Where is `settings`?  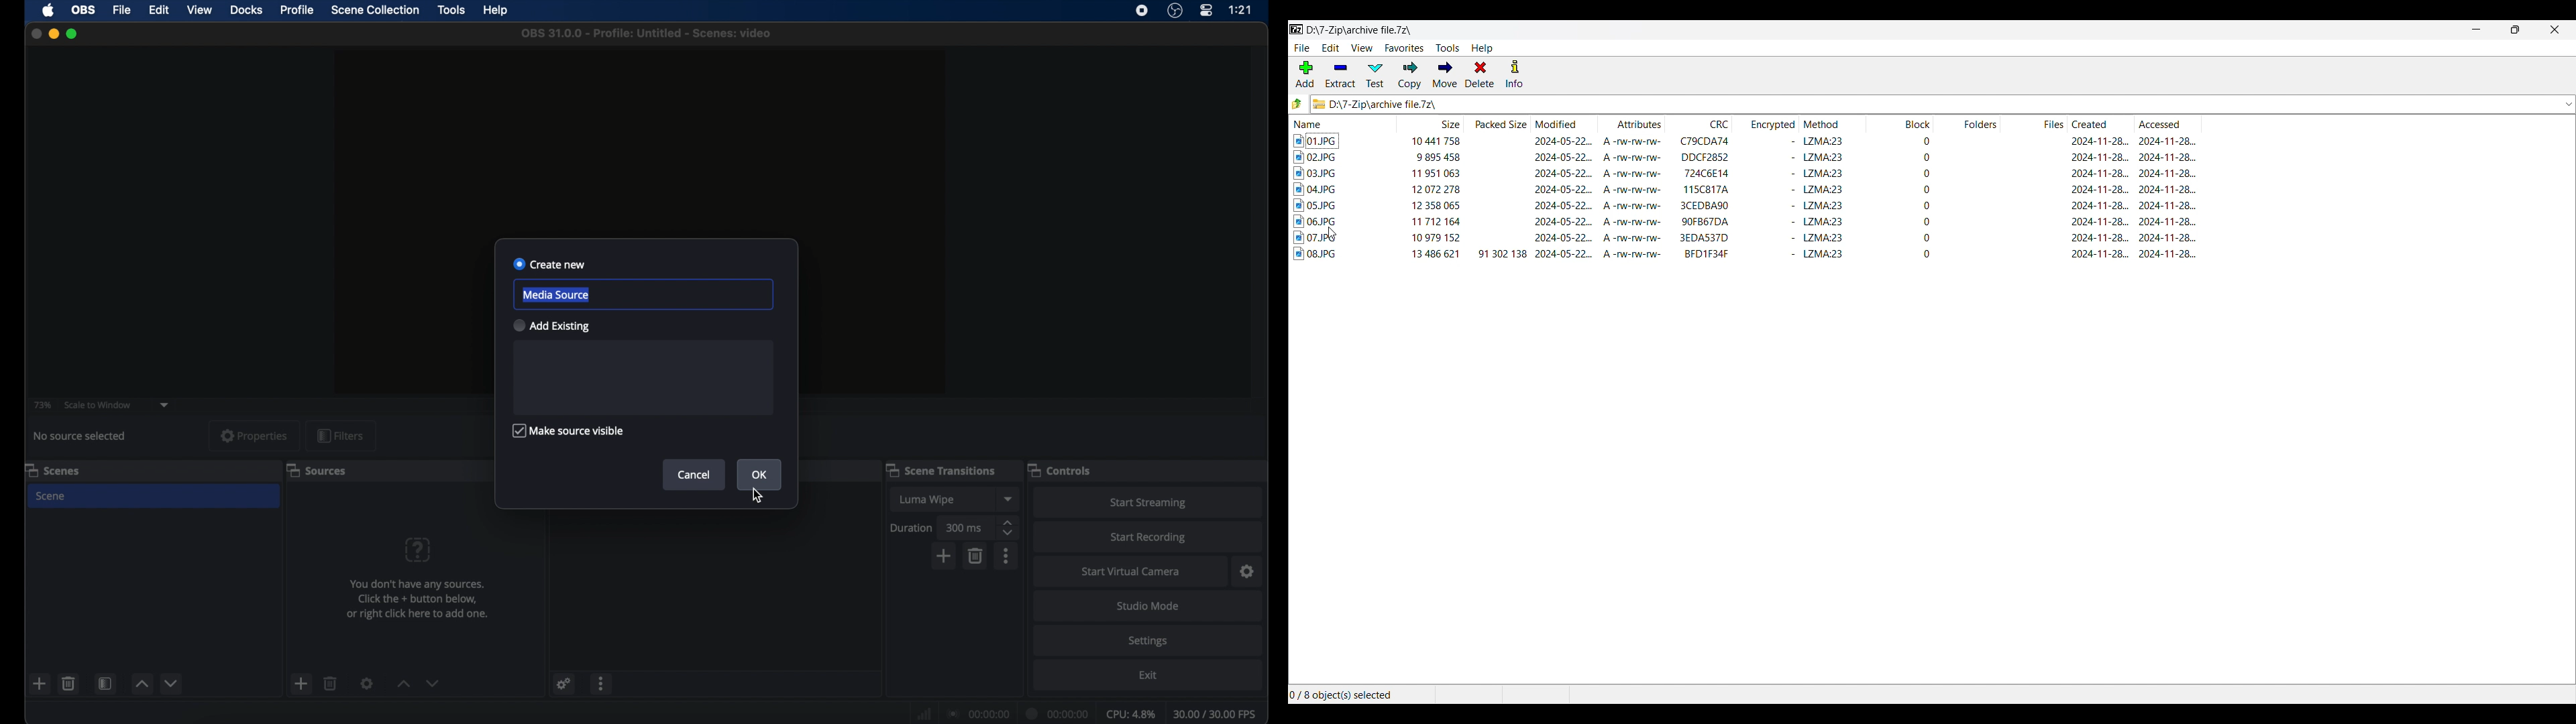
settings is located at coordinates (564, 683).